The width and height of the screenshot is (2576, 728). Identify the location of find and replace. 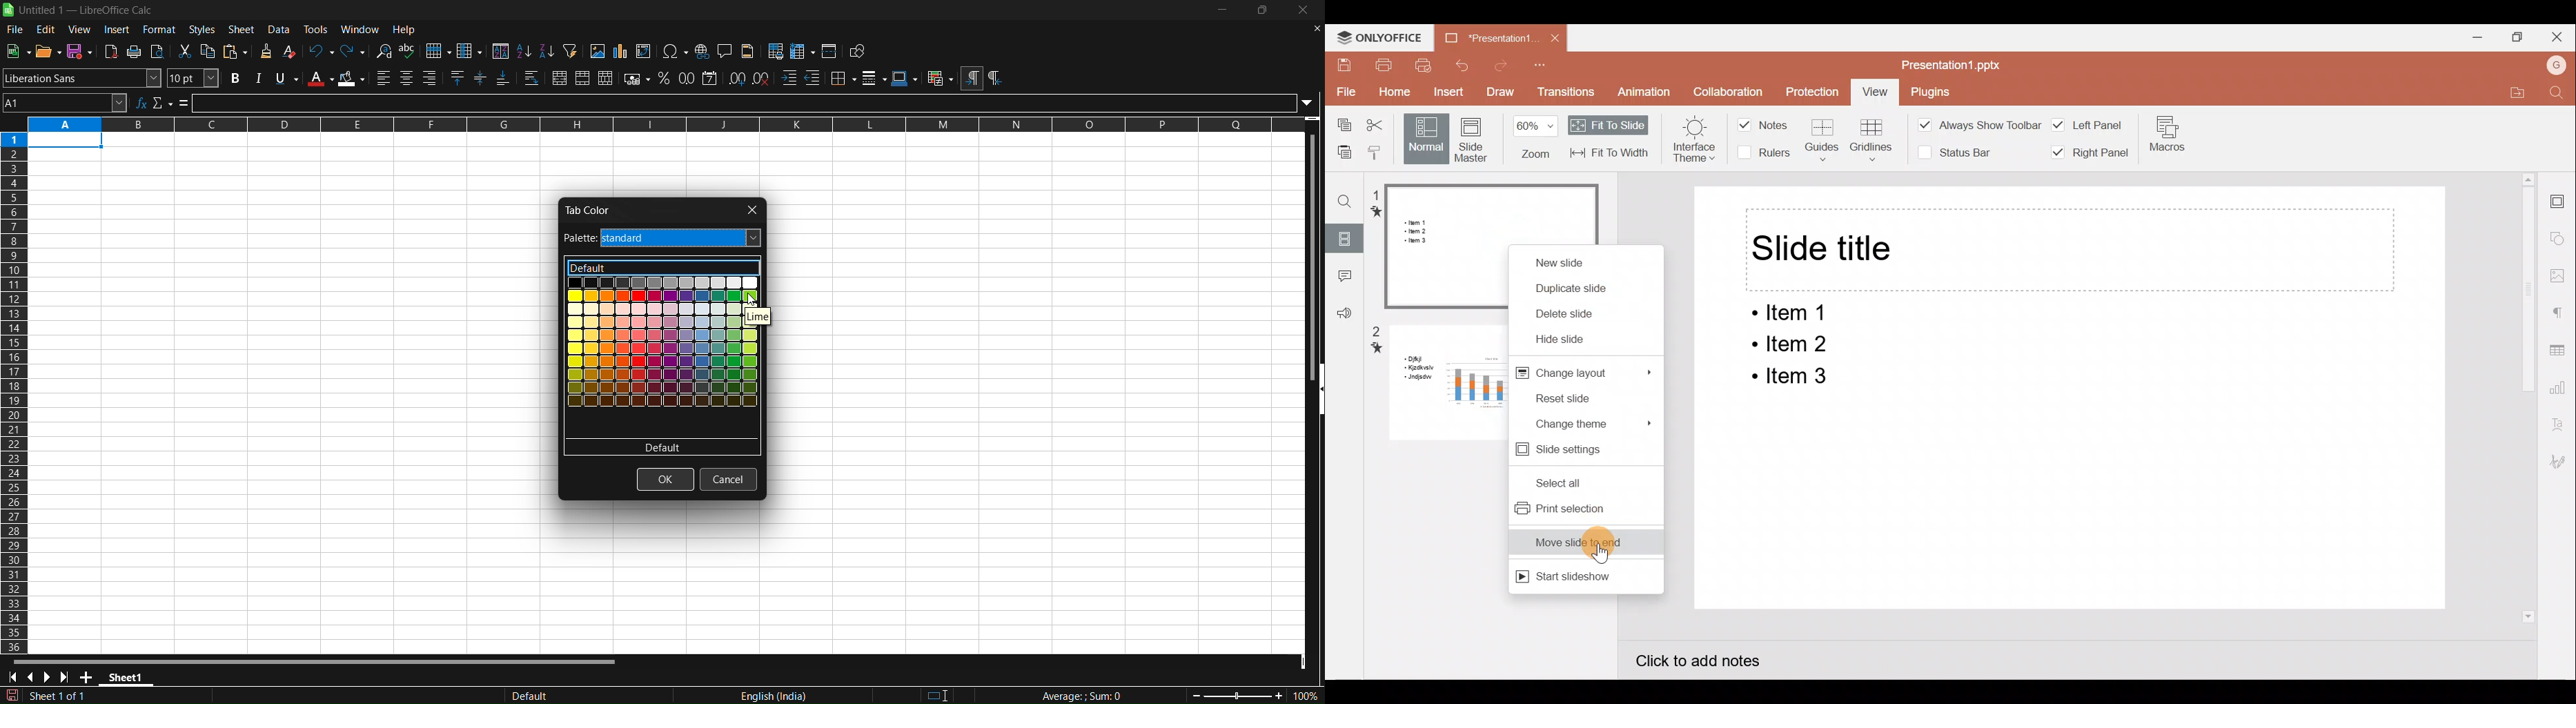
(383, 50).